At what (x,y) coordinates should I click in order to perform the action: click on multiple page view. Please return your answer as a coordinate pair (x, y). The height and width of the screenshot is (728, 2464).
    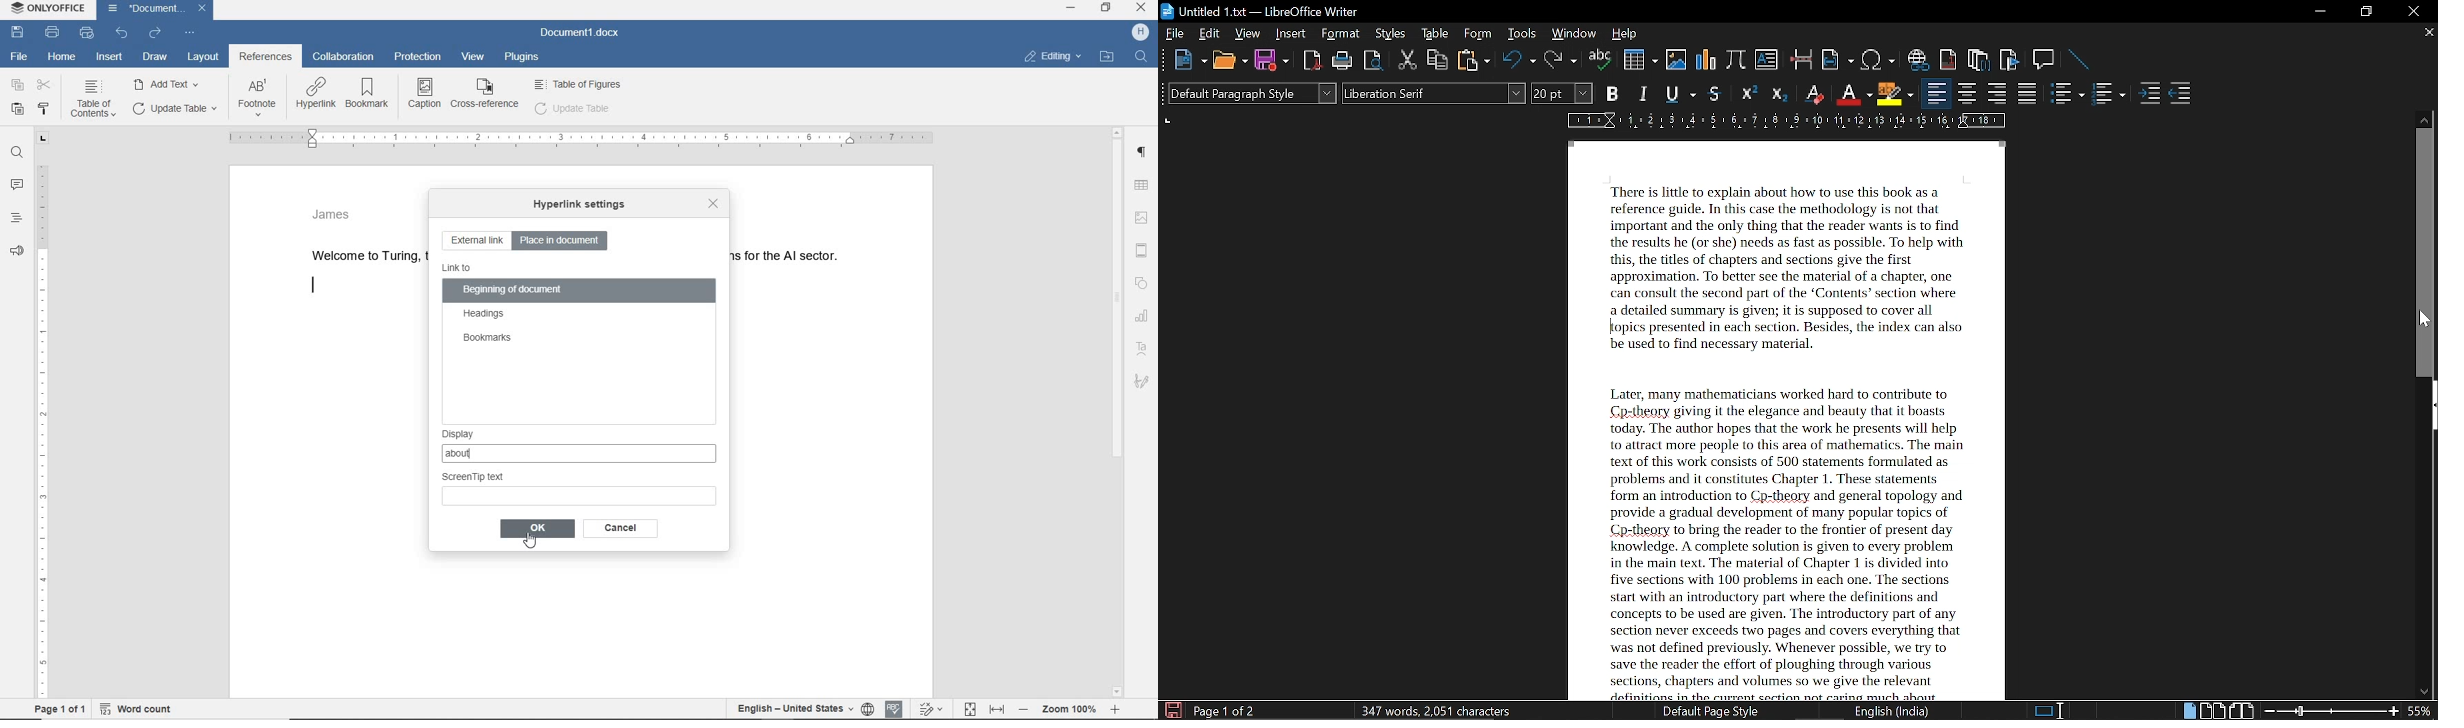
    Looking at the image, I should click on (2212, 710).